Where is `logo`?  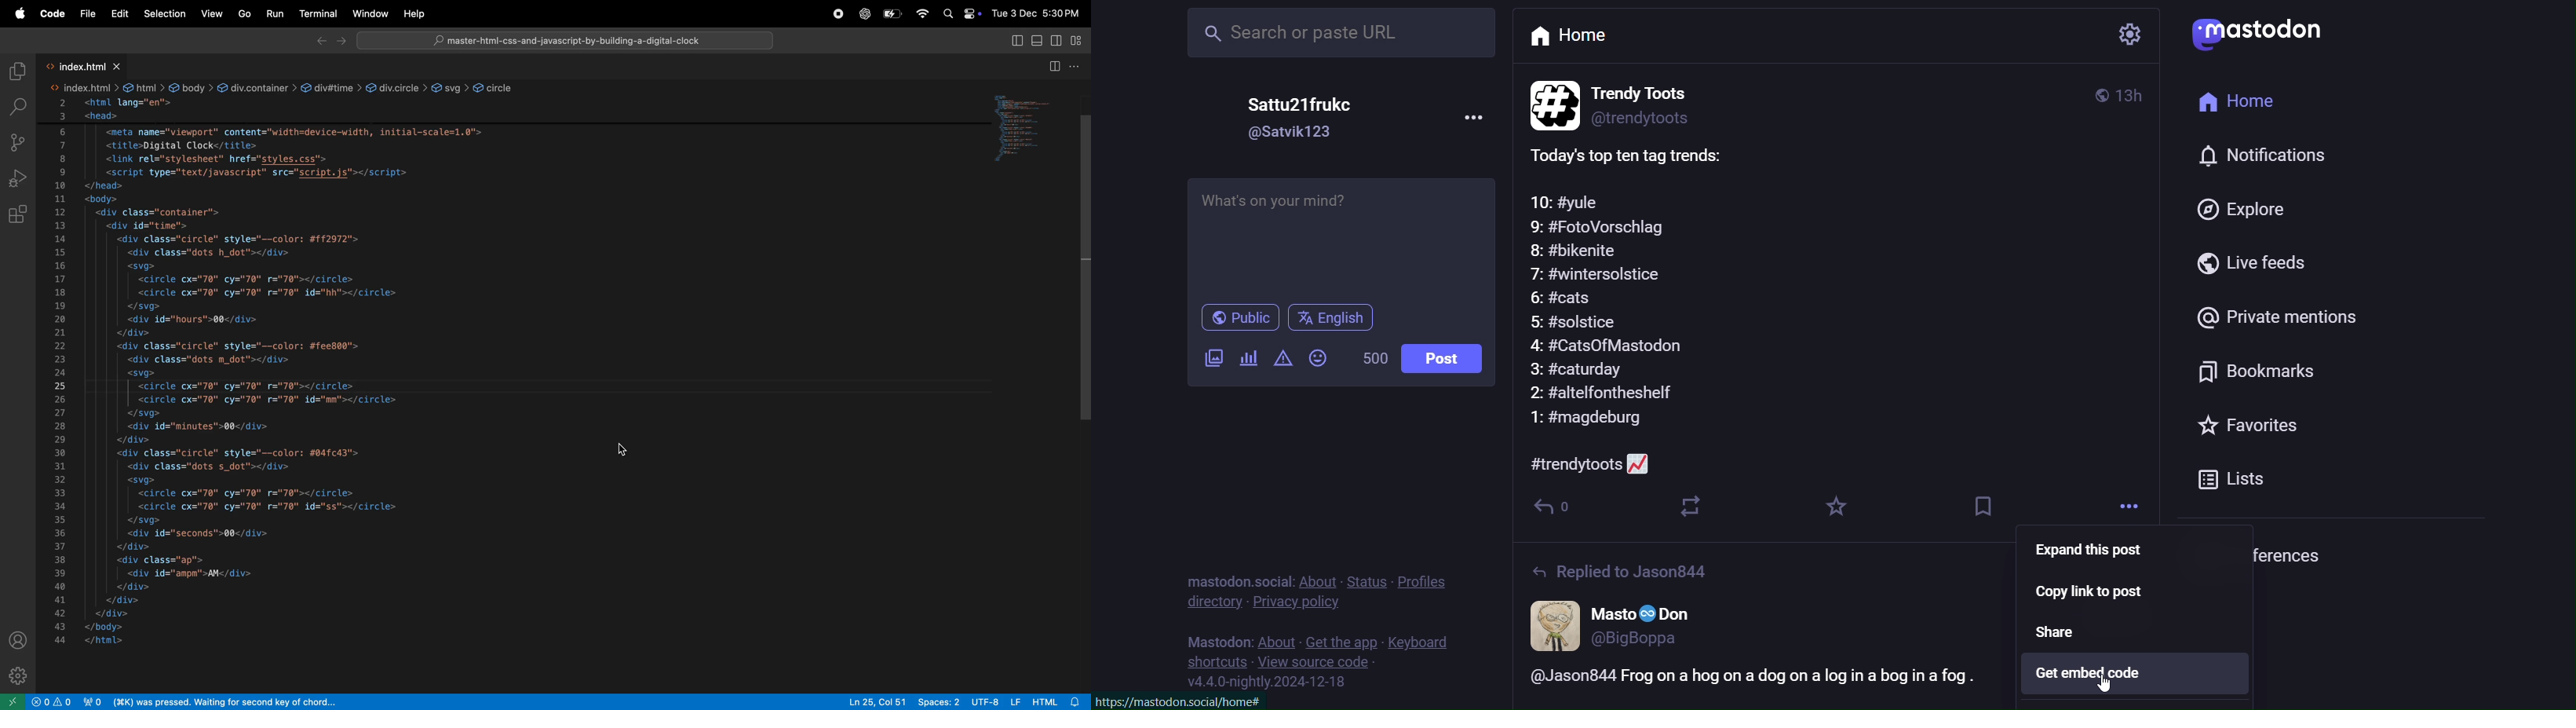 logo is located at coordinates (2269, 36).